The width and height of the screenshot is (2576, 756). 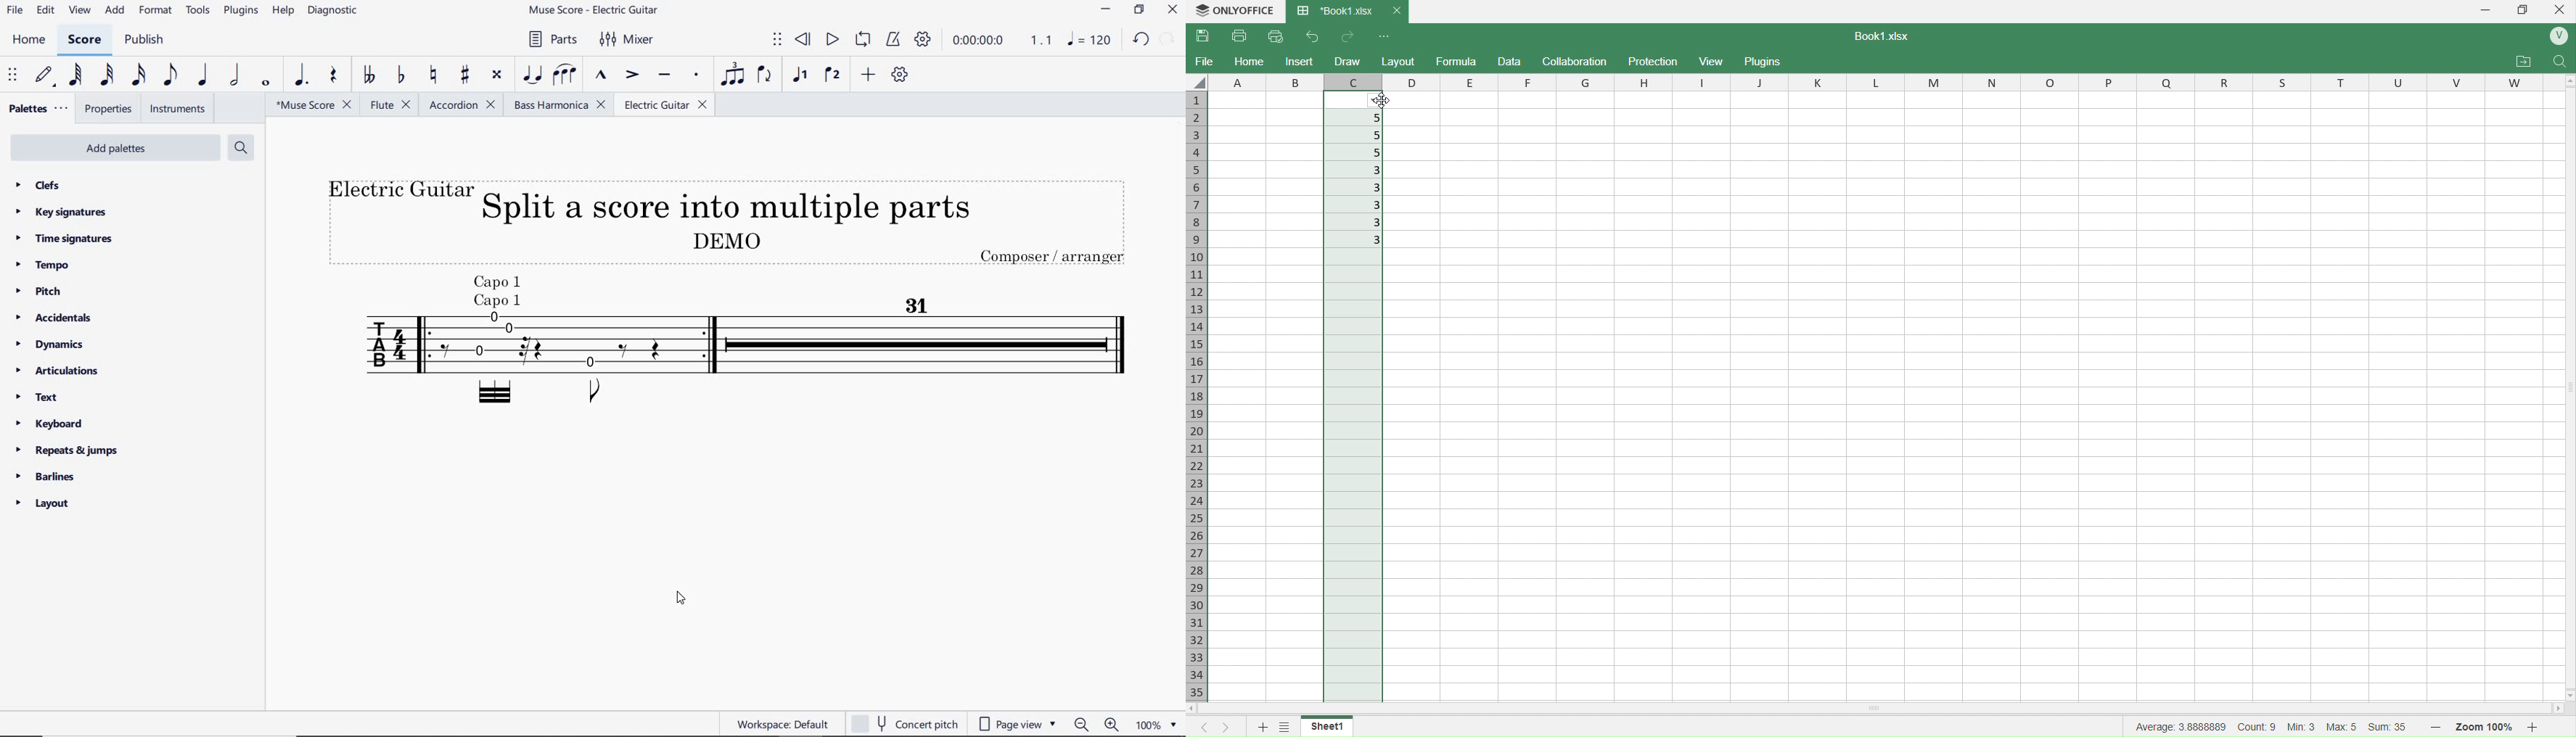 What do you see at coordinates (11, 74) in the screenshot?
I see `select to move` at bounding box center [11, 74].